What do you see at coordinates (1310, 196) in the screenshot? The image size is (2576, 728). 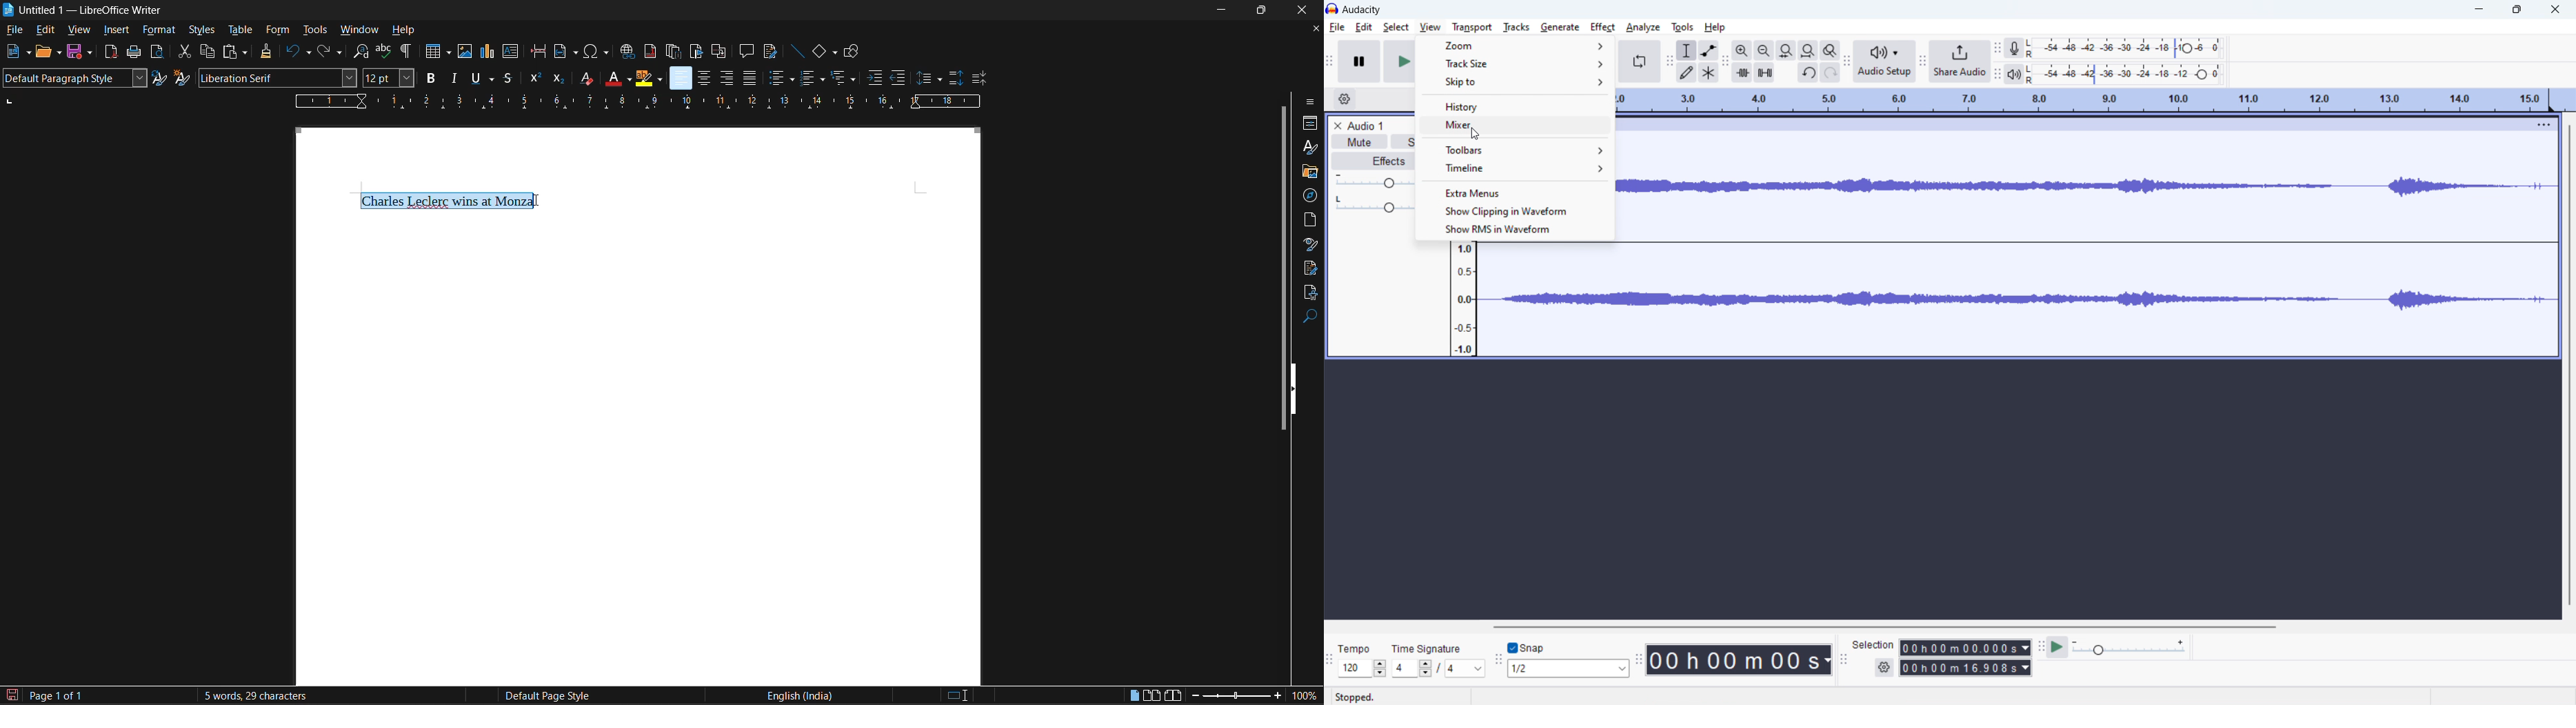 I see `navigator` at bounding box center [1310, 196].